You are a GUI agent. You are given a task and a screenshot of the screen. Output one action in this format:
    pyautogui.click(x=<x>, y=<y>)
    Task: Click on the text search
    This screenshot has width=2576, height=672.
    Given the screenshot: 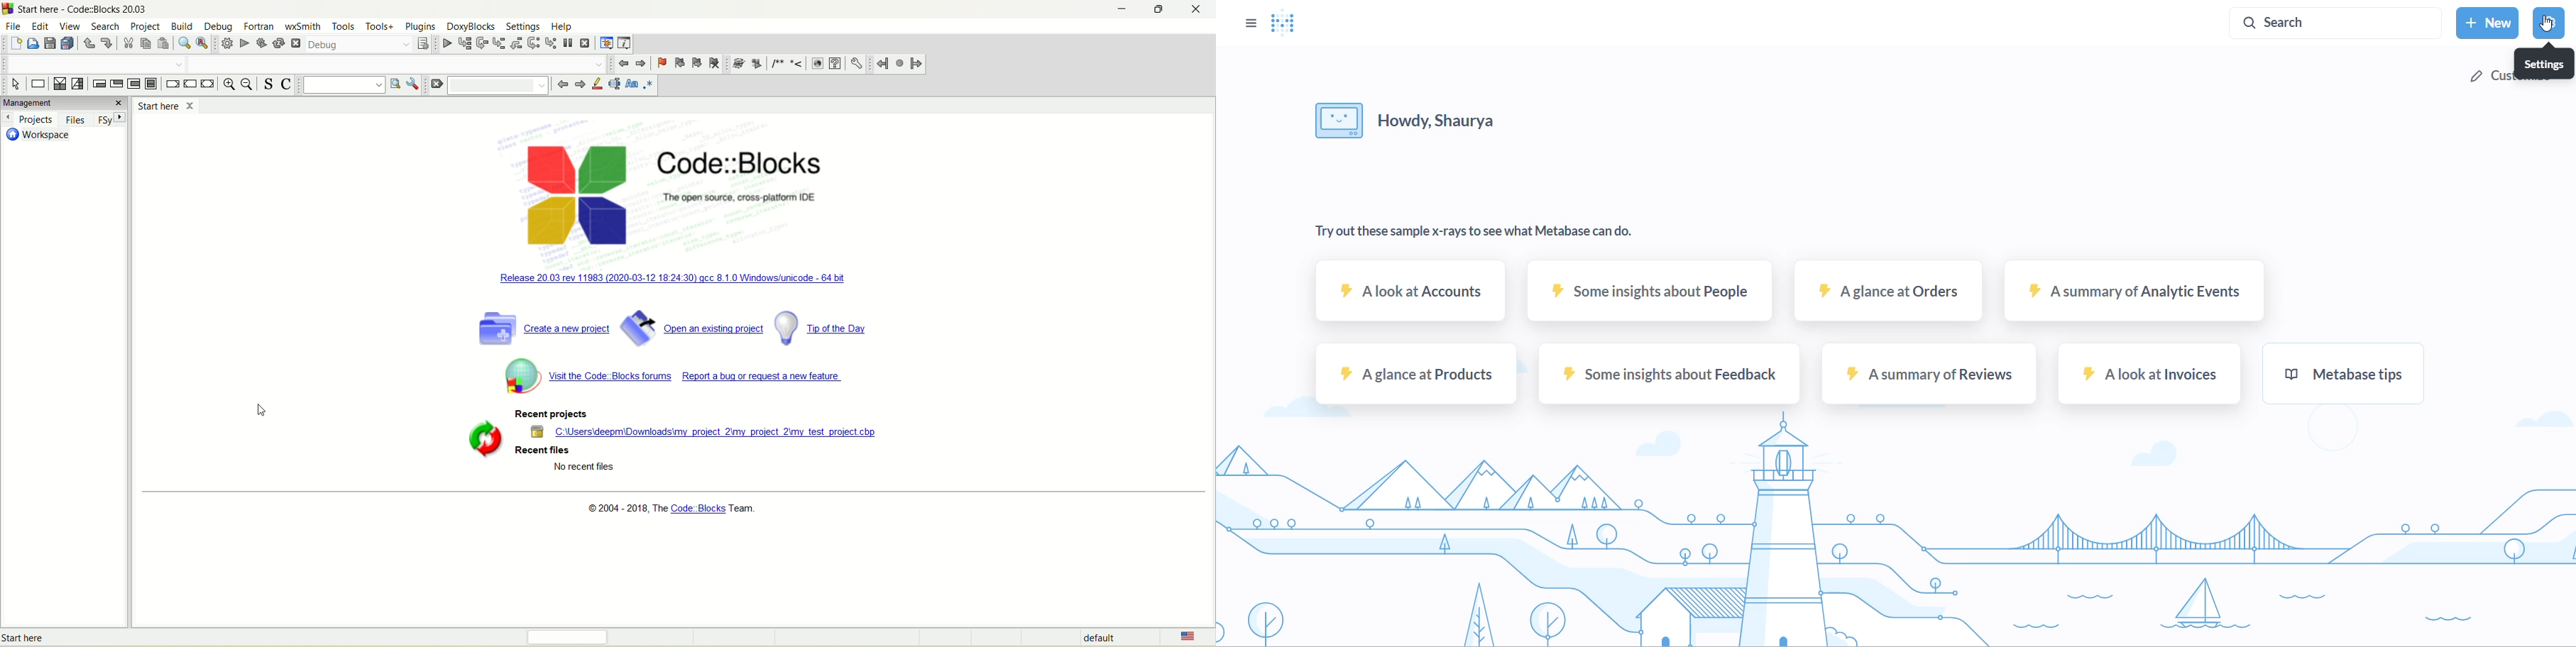 What is the action you would take?
    pyautogui.click(x=341, y=85)
    